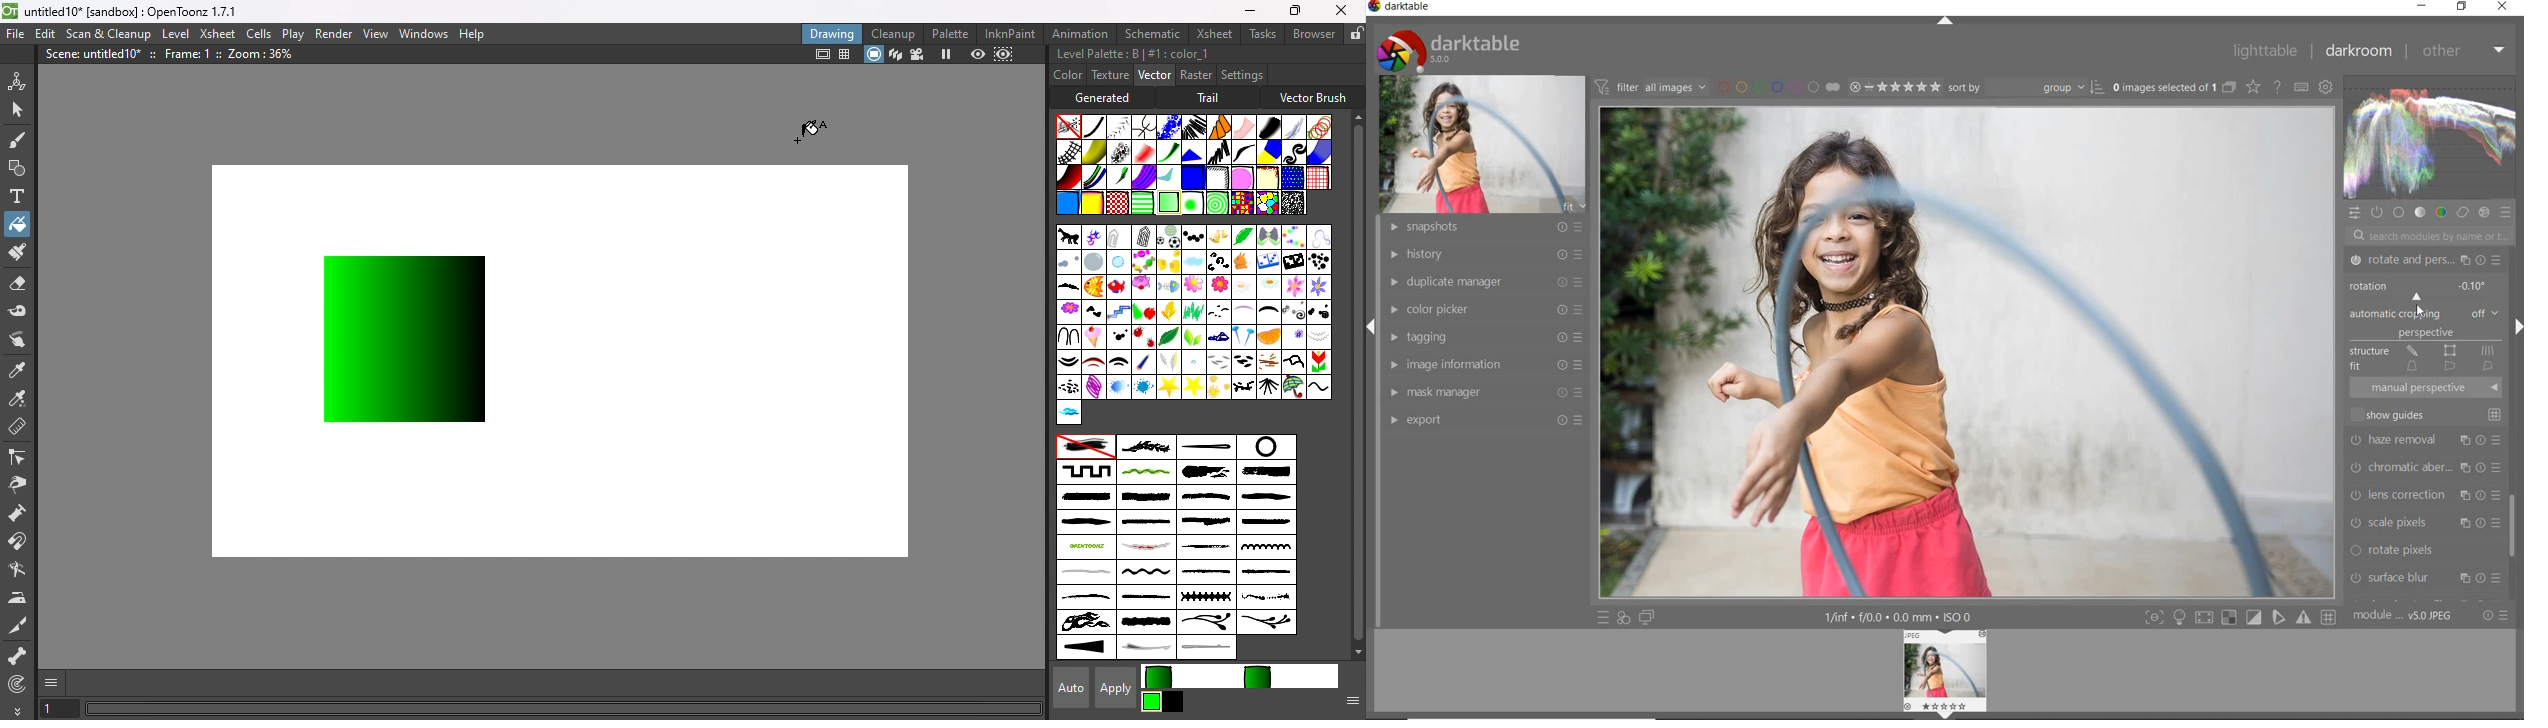  I want to click on quick access panel, so click(2353, 215).